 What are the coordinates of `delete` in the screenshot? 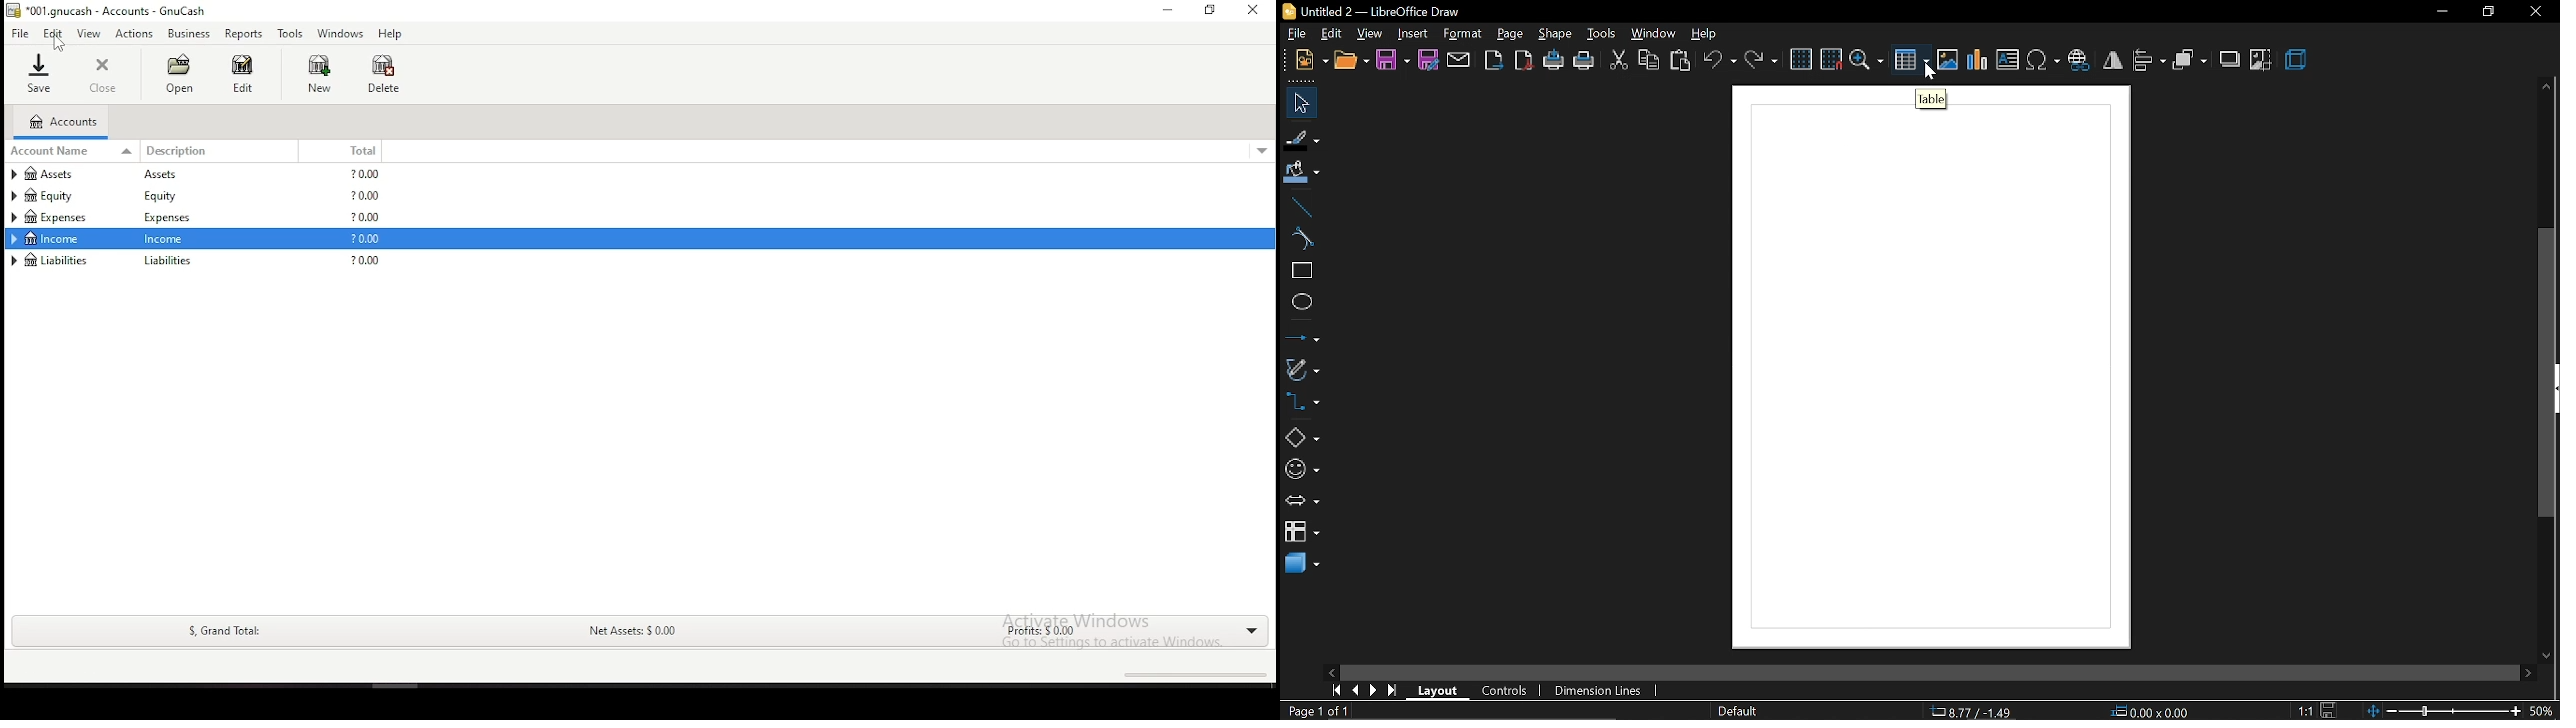 It's located at (384, 74).